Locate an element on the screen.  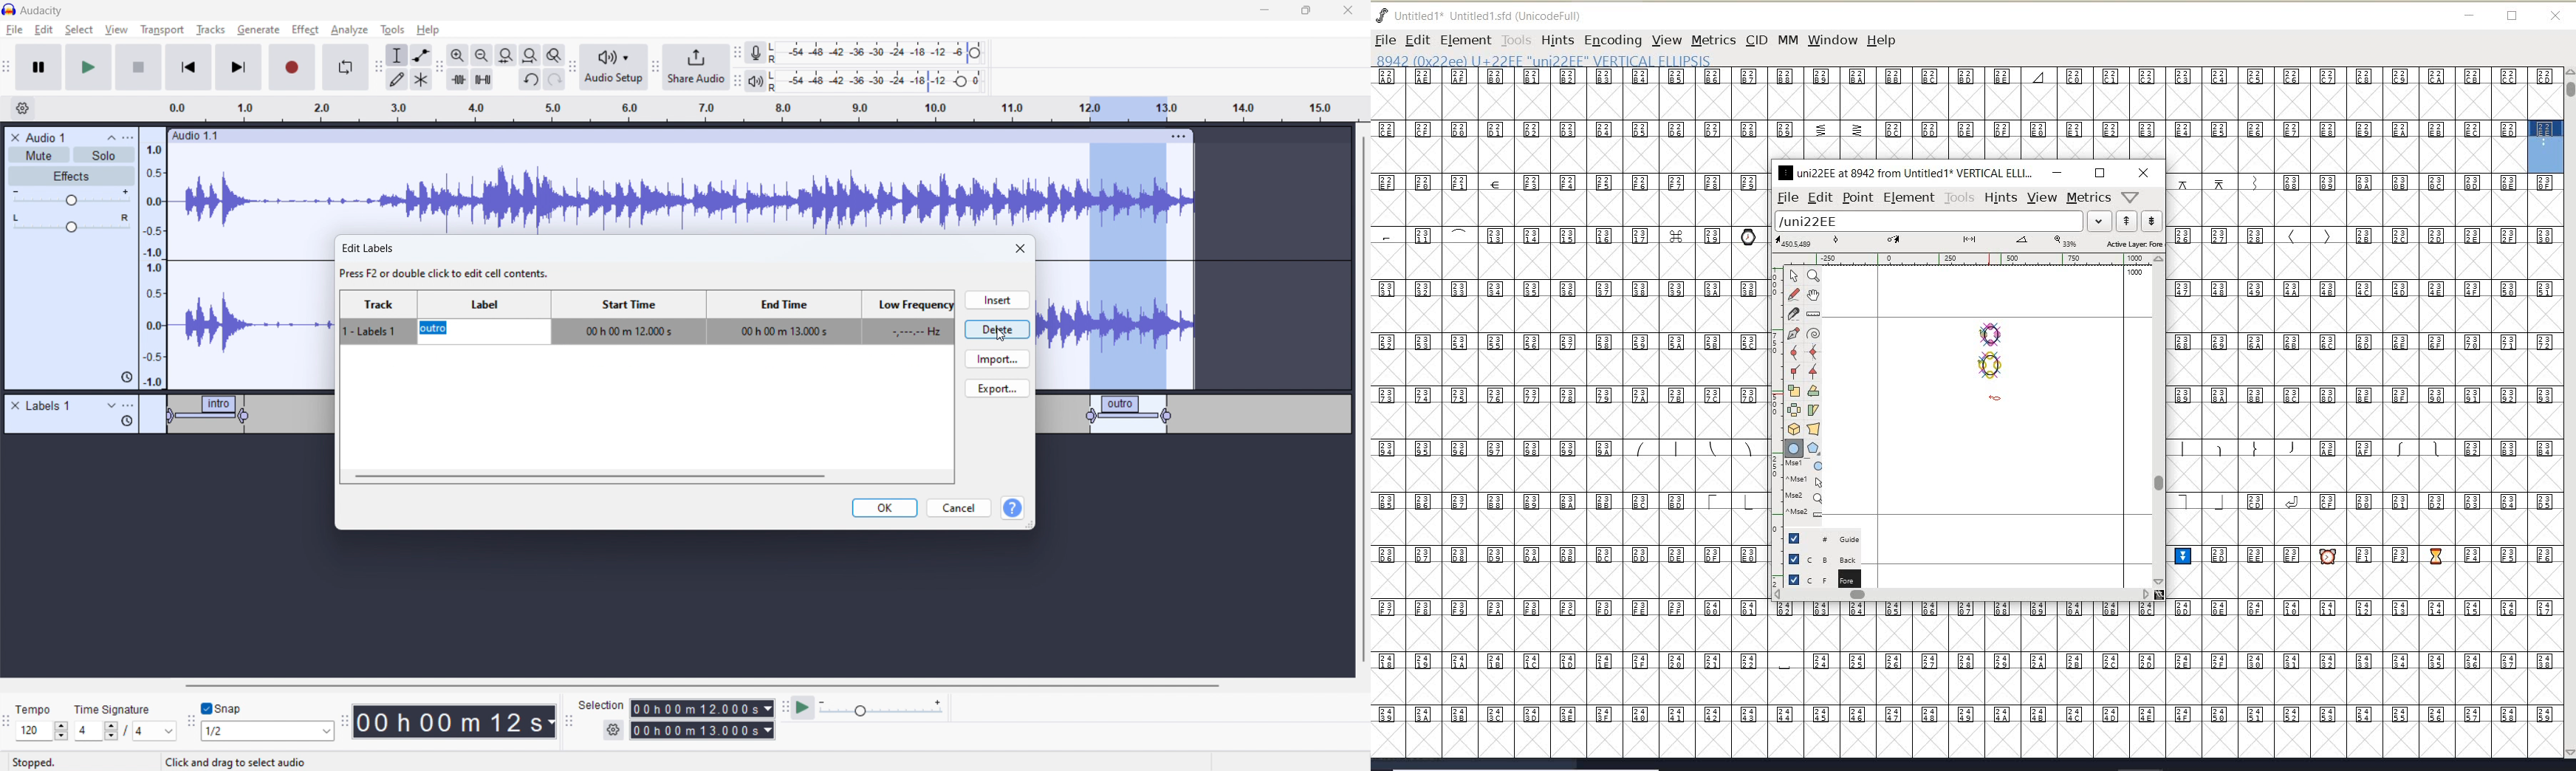
playback meter is located at coordinates (755, 82).